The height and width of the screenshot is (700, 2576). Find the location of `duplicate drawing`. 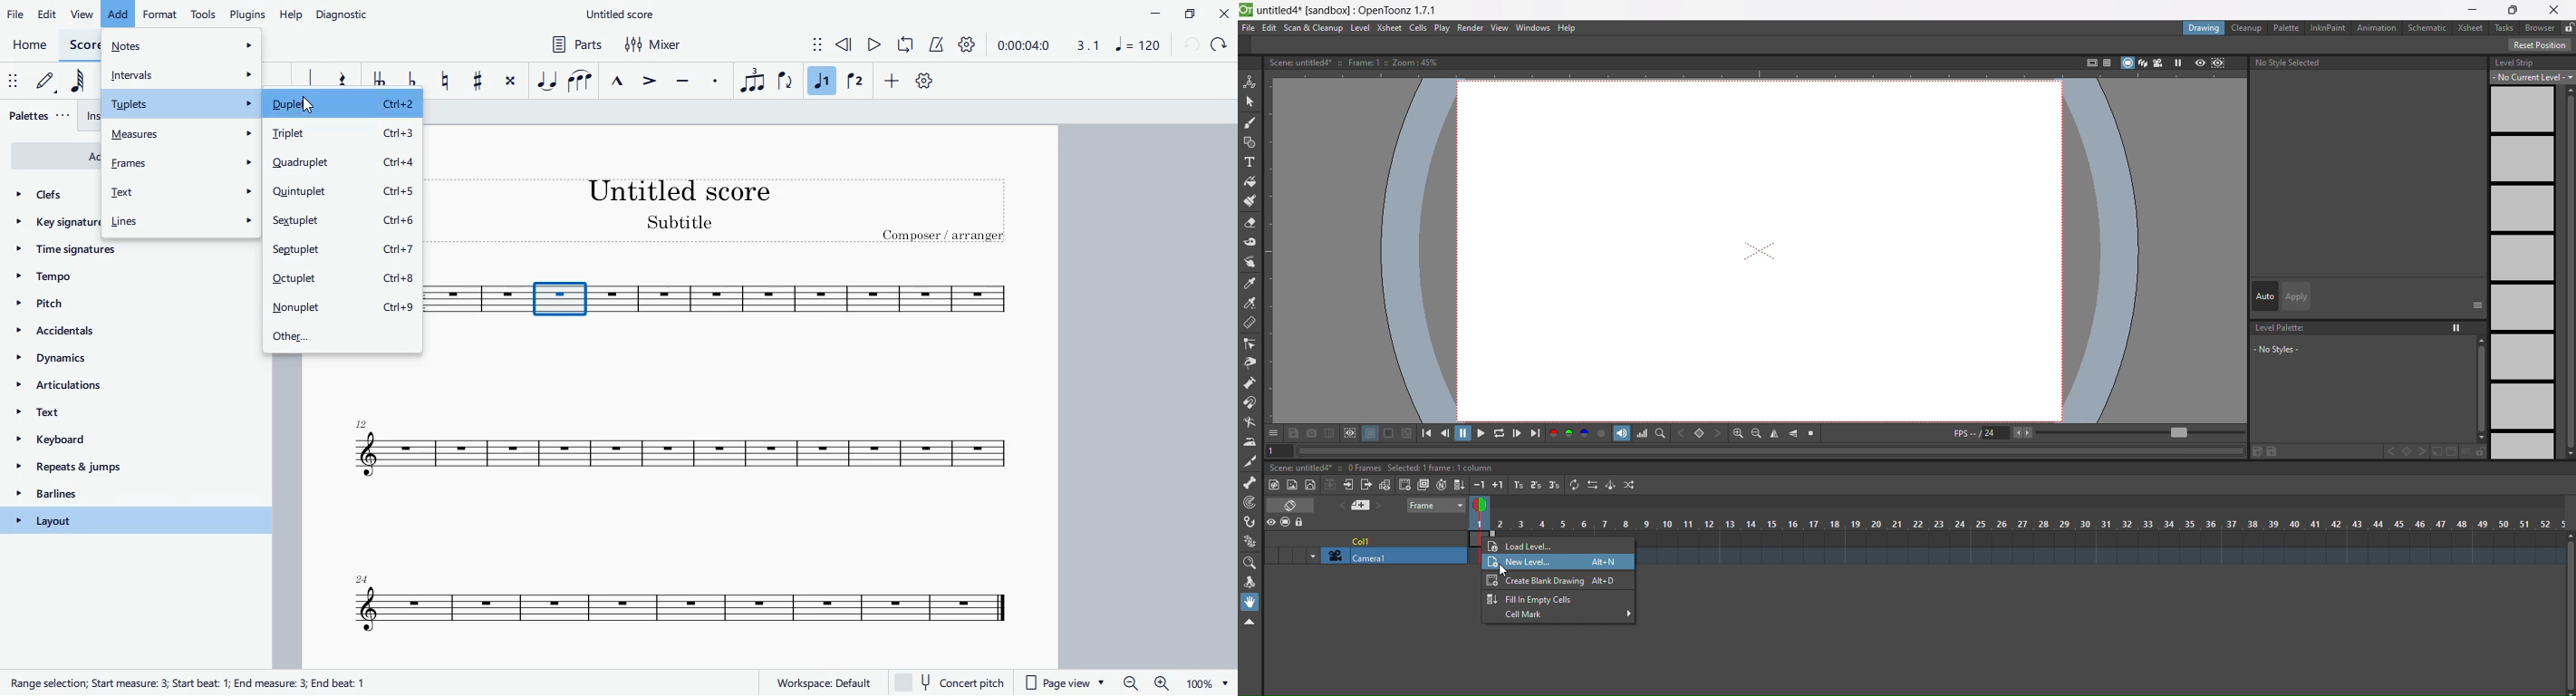

duplicate drawing is located at coordinates (1422, 485).